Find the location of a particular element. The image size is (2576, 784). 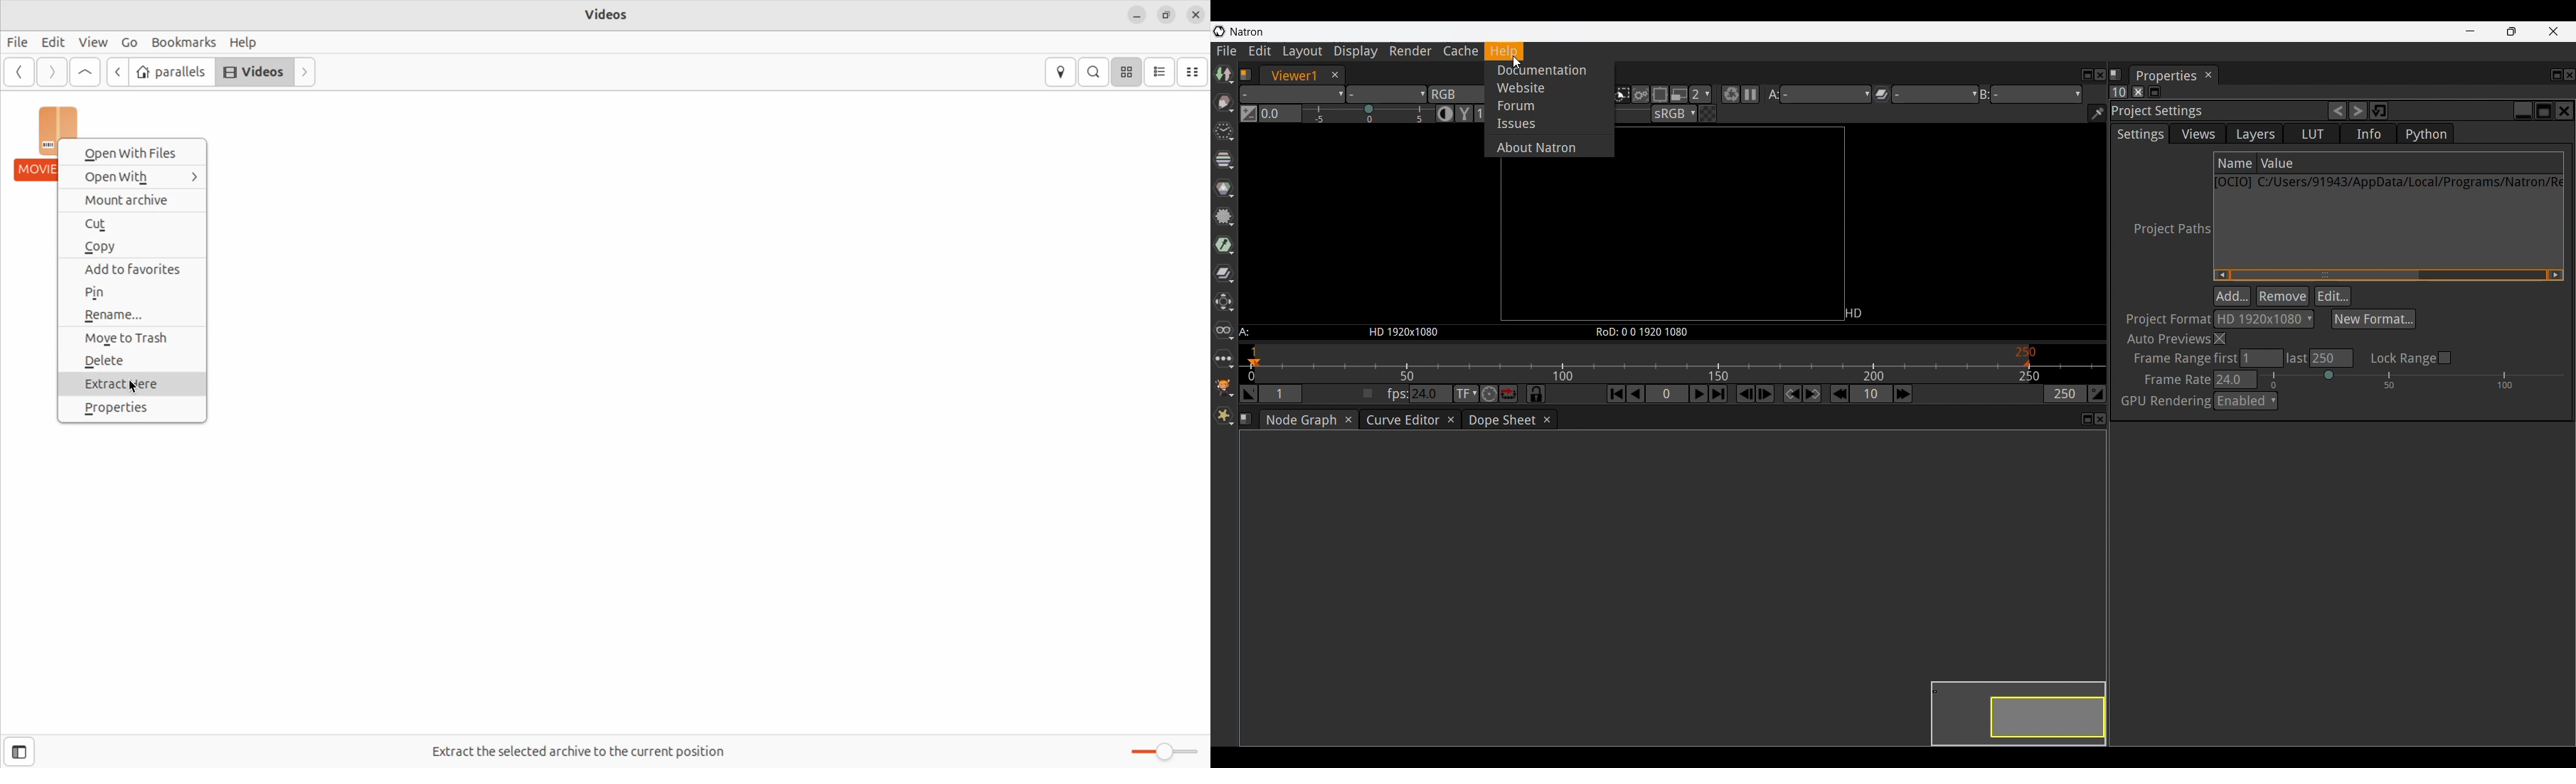

Value  is located at coordinates (2410, 163).